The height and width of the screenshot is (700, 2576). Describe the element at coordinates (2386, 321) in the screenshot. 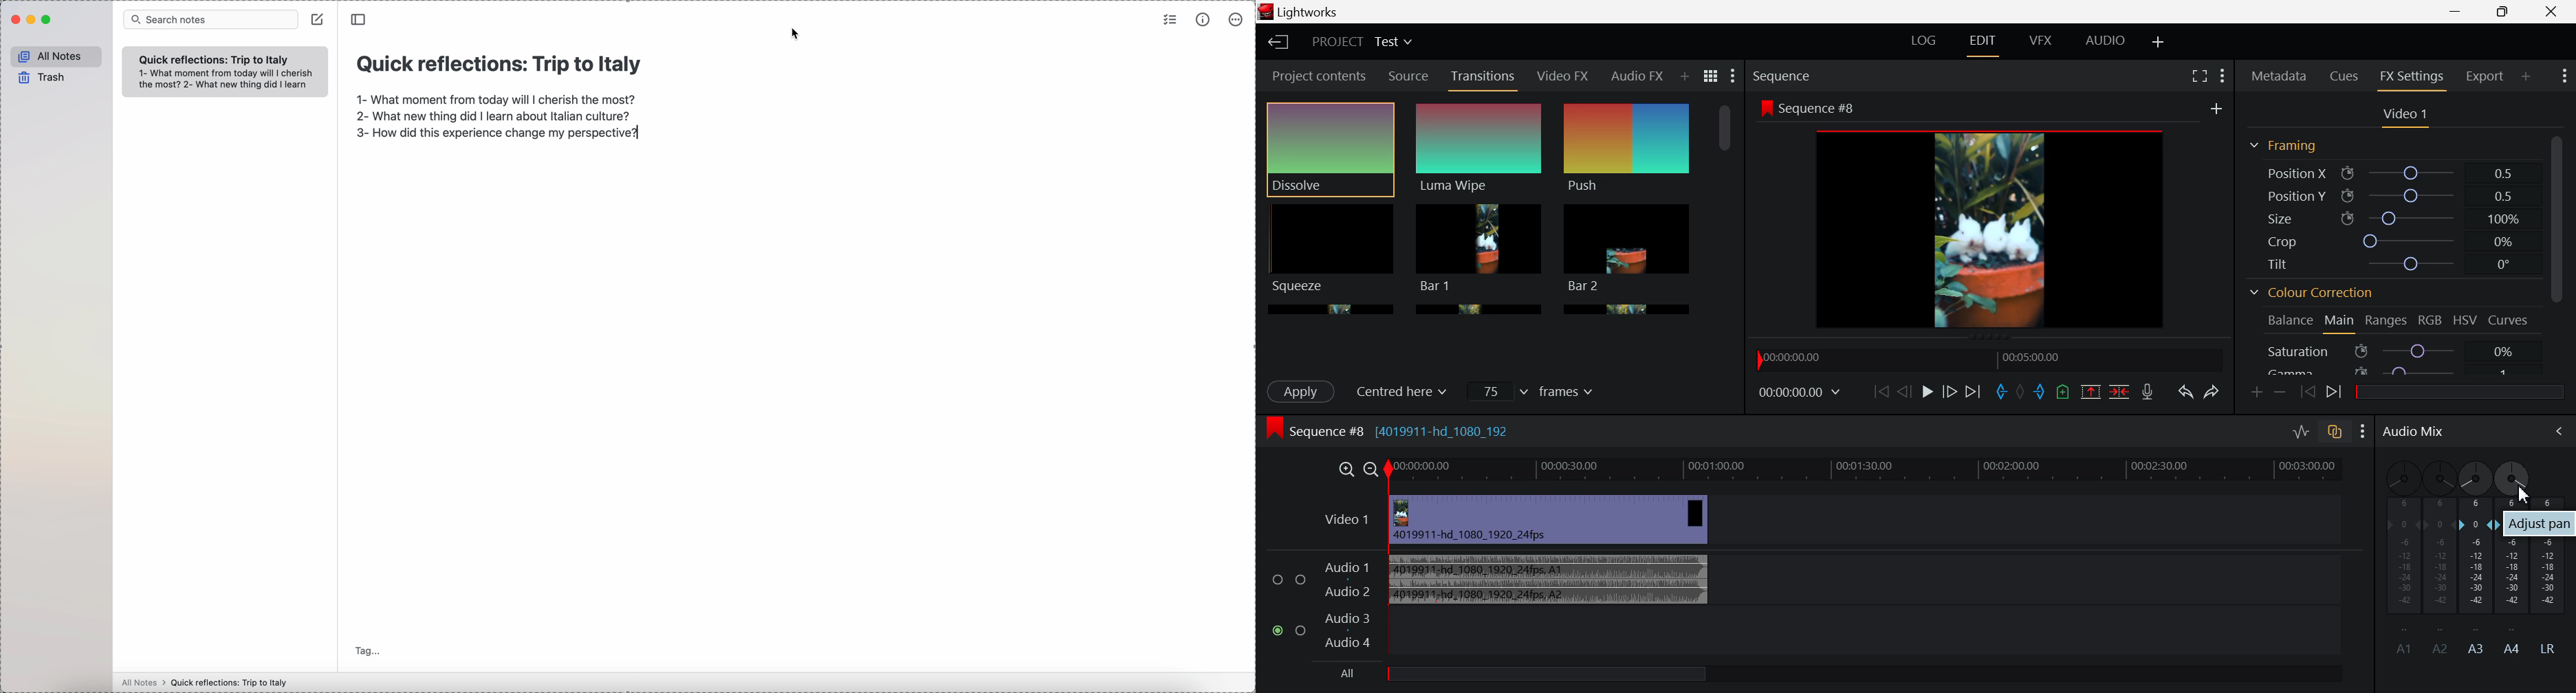

I see `Ranges` at that location.